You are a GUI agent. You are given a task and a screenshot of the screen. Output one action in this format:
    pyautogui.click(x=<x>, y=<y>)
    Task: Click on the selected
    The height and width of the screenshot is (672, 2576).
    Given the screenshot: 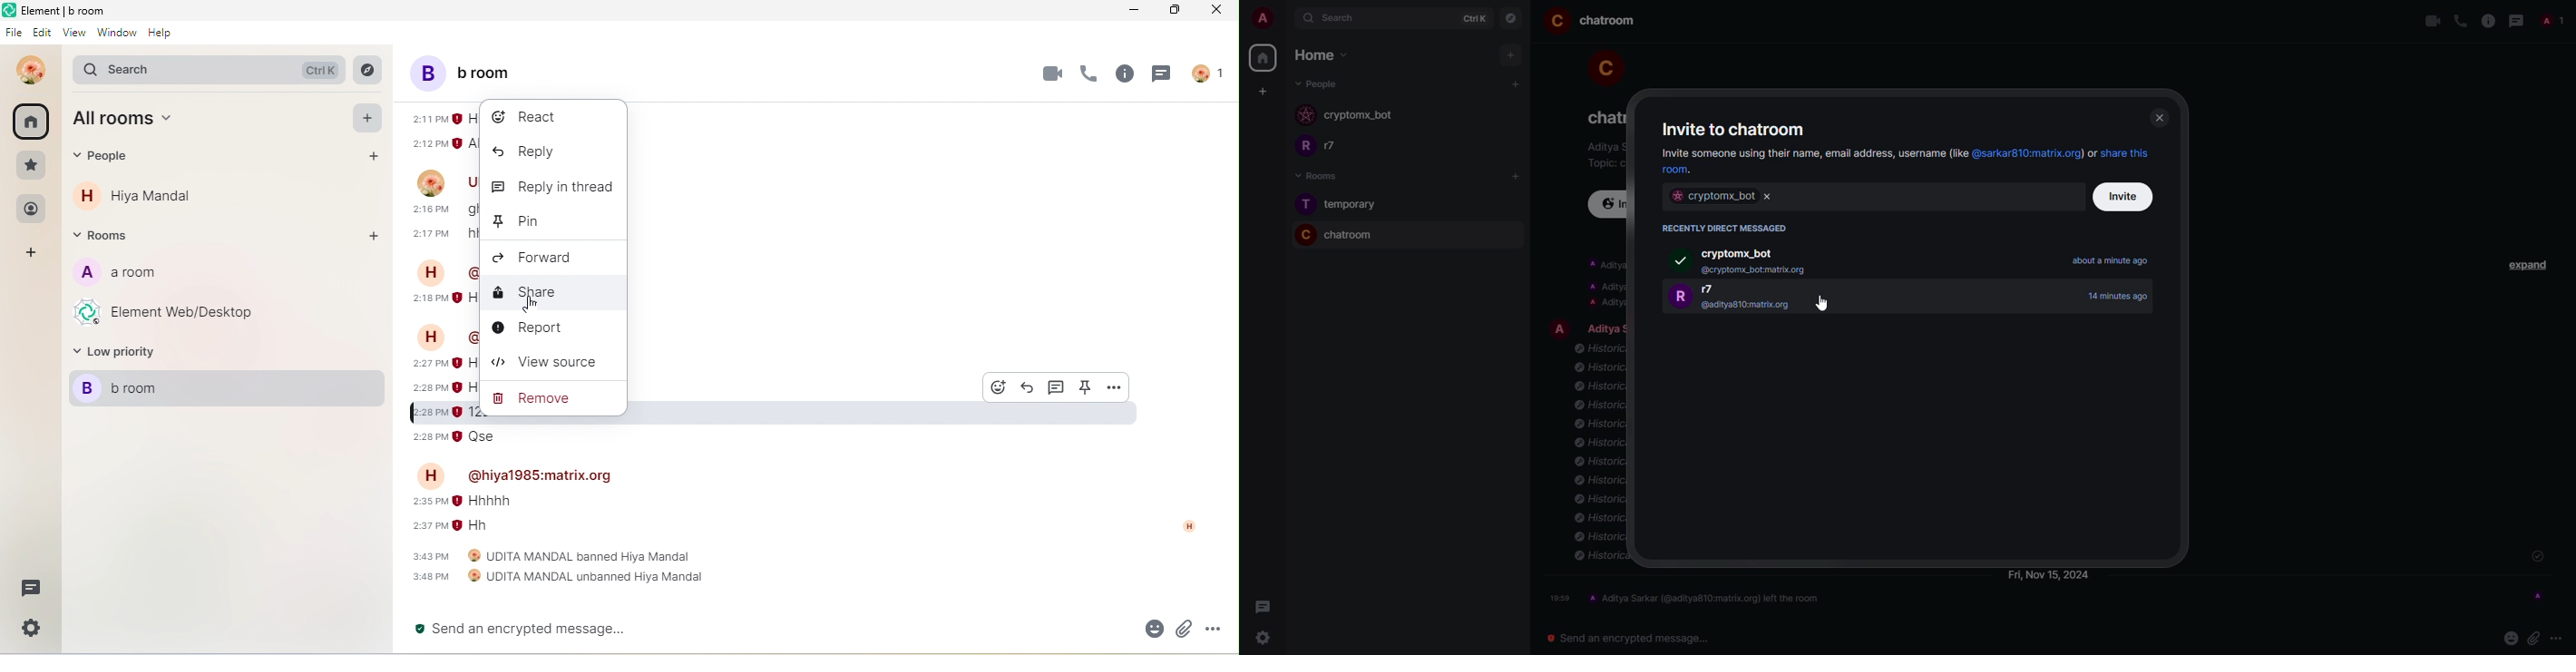 What is the action you would take?
    pyautogui.click(x=1679, y=260)
    